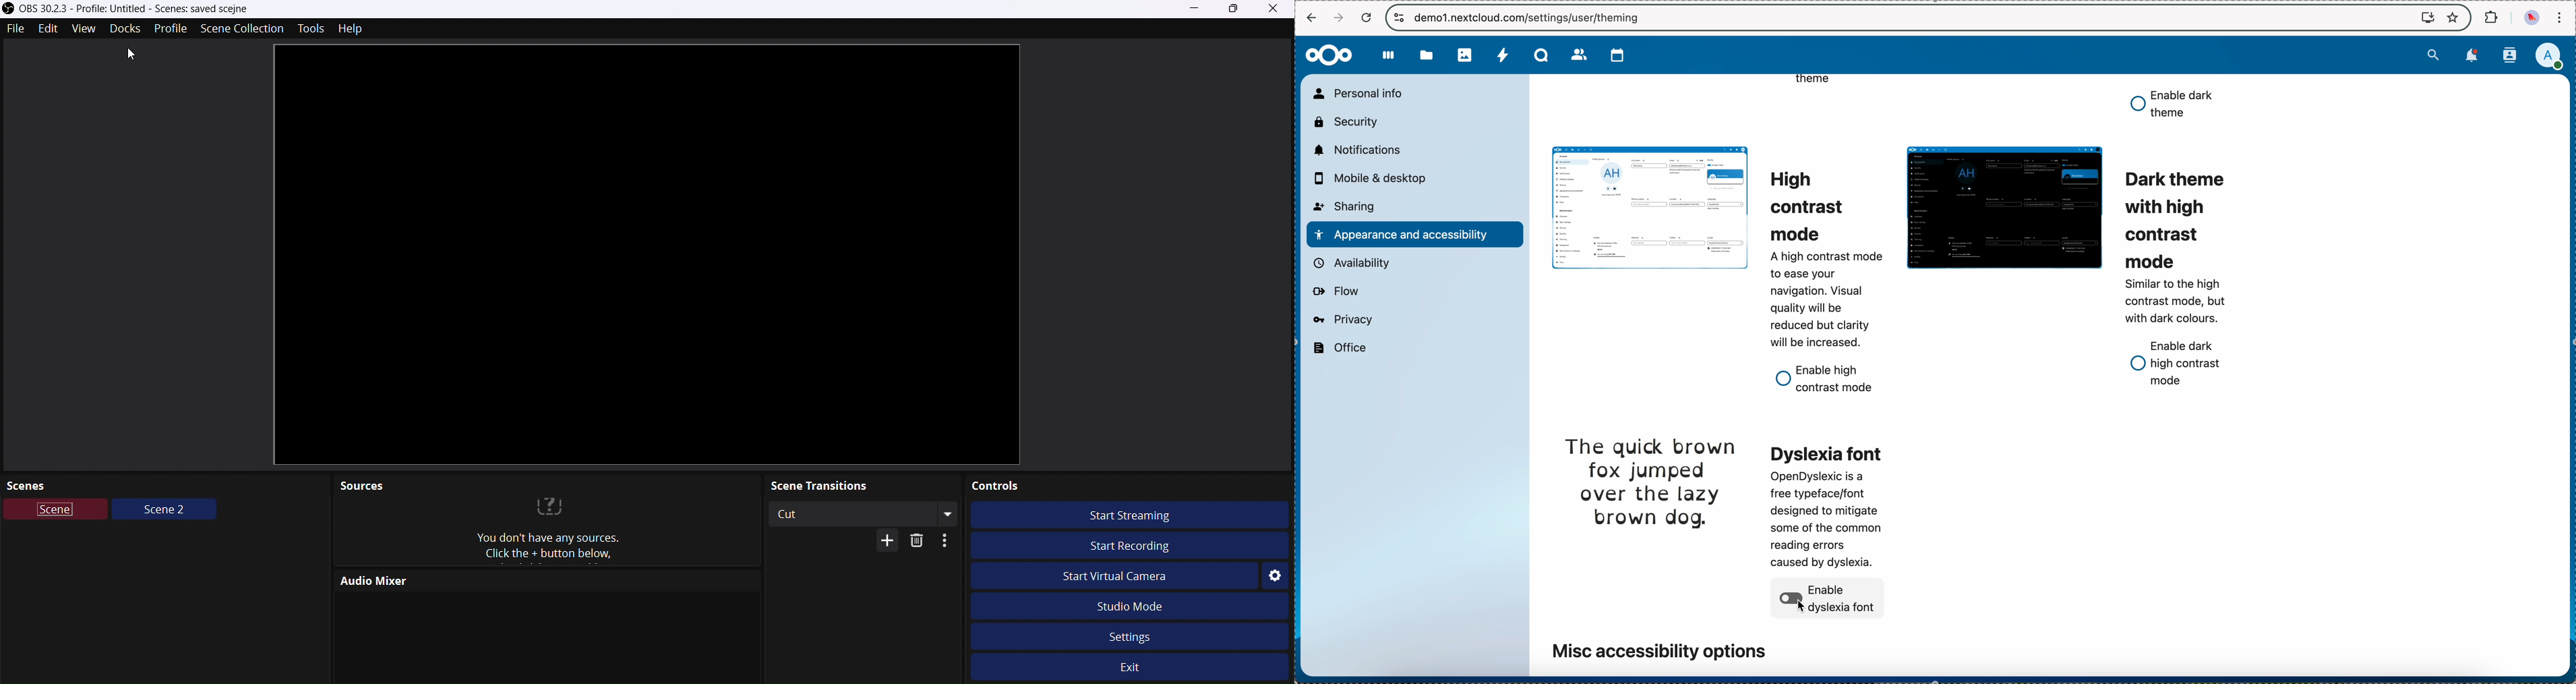 Image resolution: width=2576 pixels, height=700 pixels. Describe the element at coordinates (920, 541) in the screenshot. I see `Delete` at that location.